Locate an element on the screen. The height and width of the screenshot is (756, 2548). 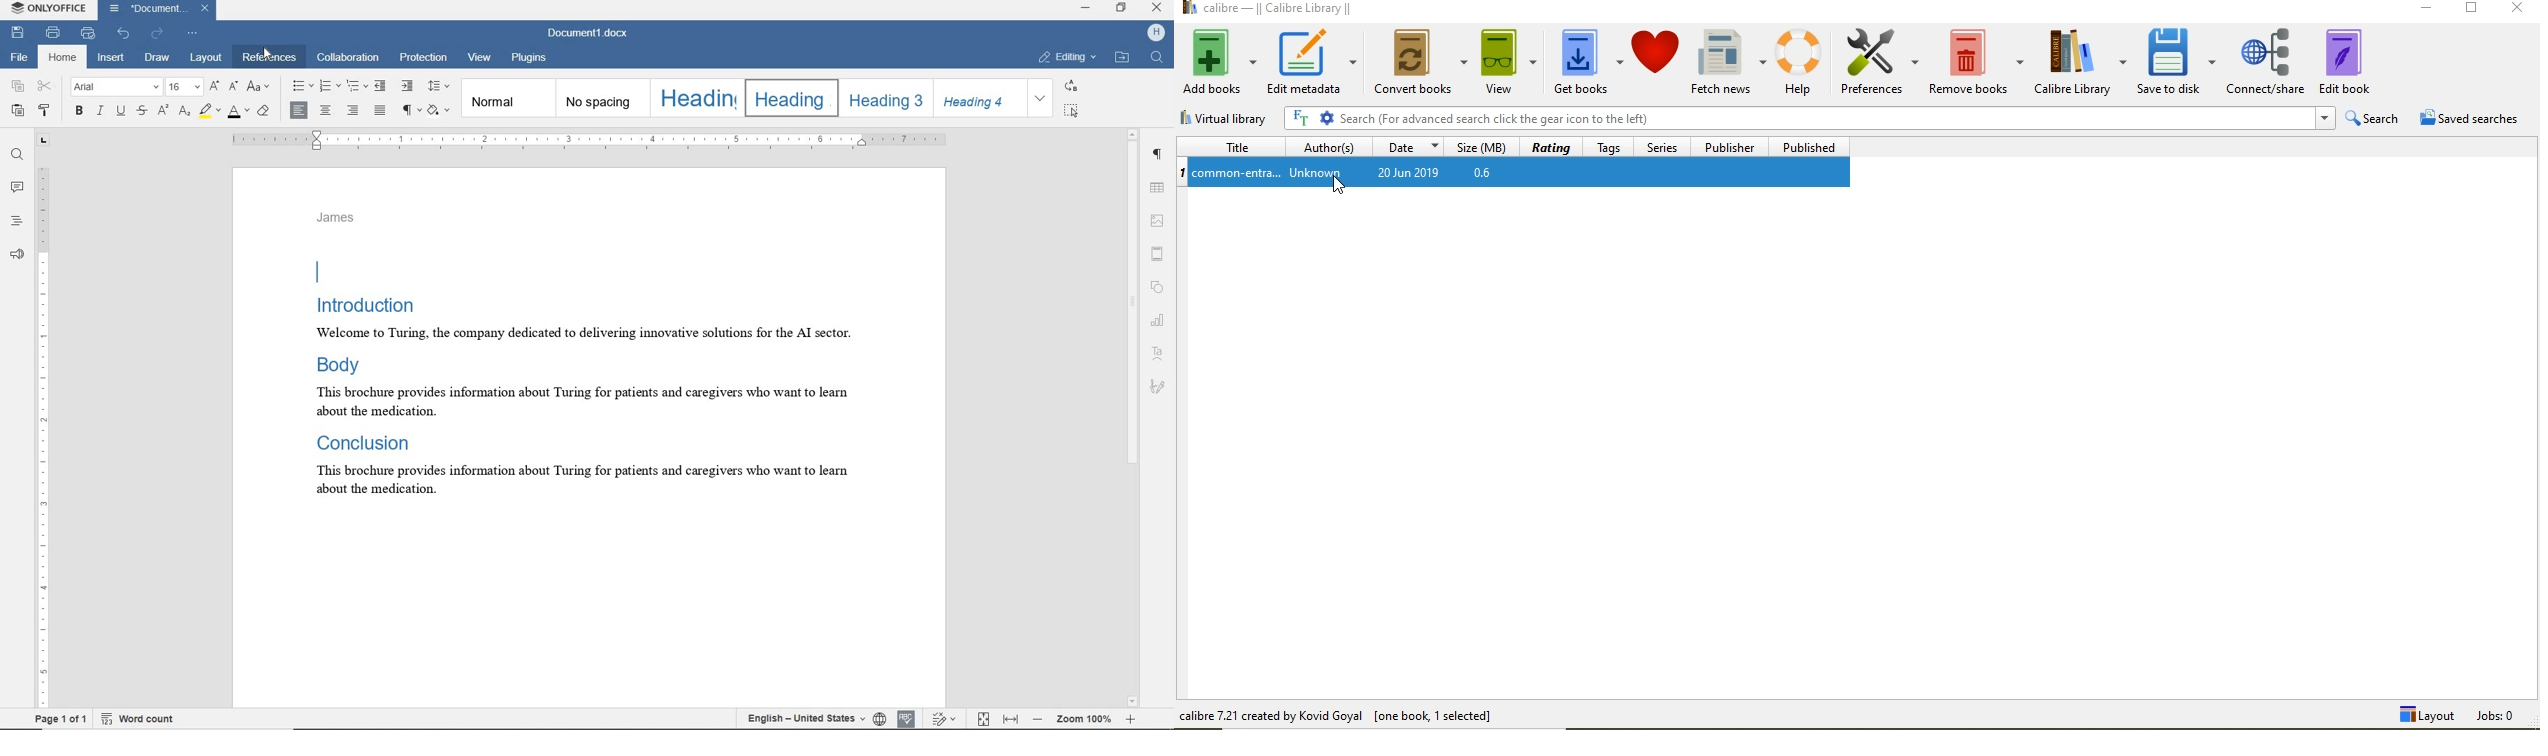
ruler is located at coordinates (586, 141).